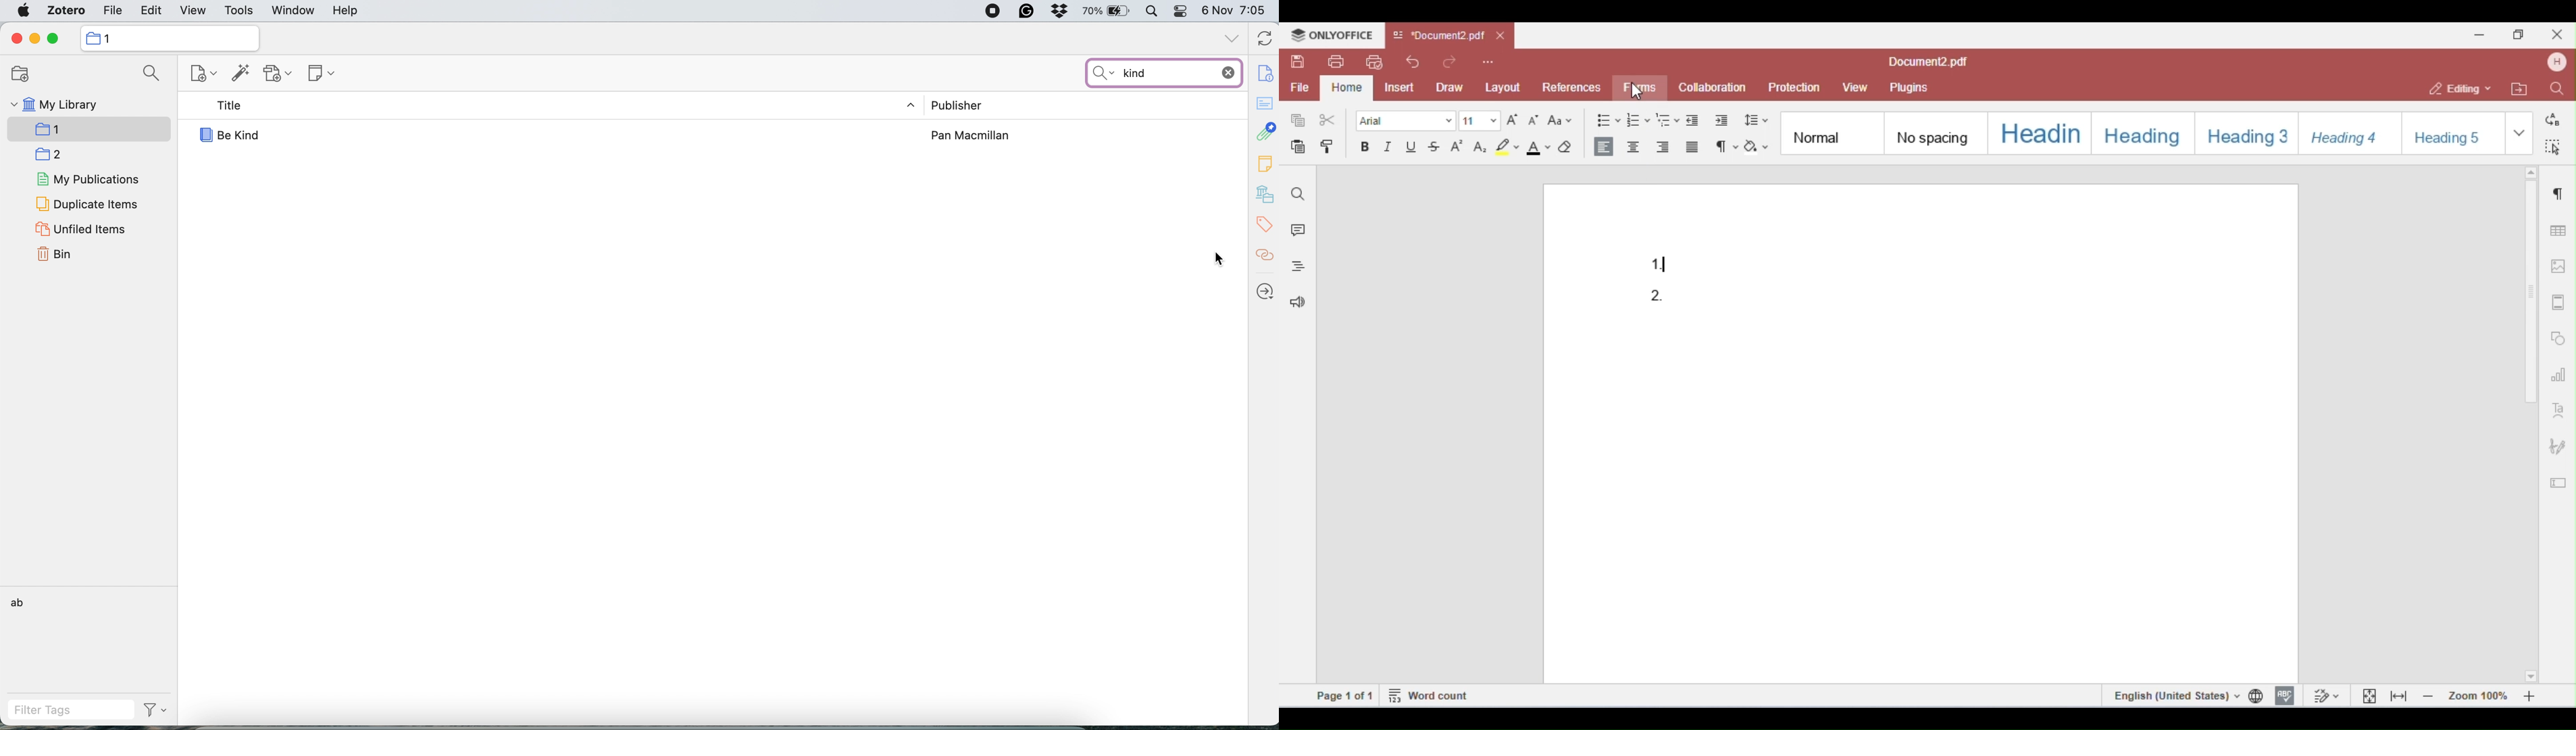 Image resolution: width=2576 pixels, height=756 pixels. What do you see at coordinates (1063, 12) in the screenshot?
I see `dropbox` at bounding box center [1063, 12].